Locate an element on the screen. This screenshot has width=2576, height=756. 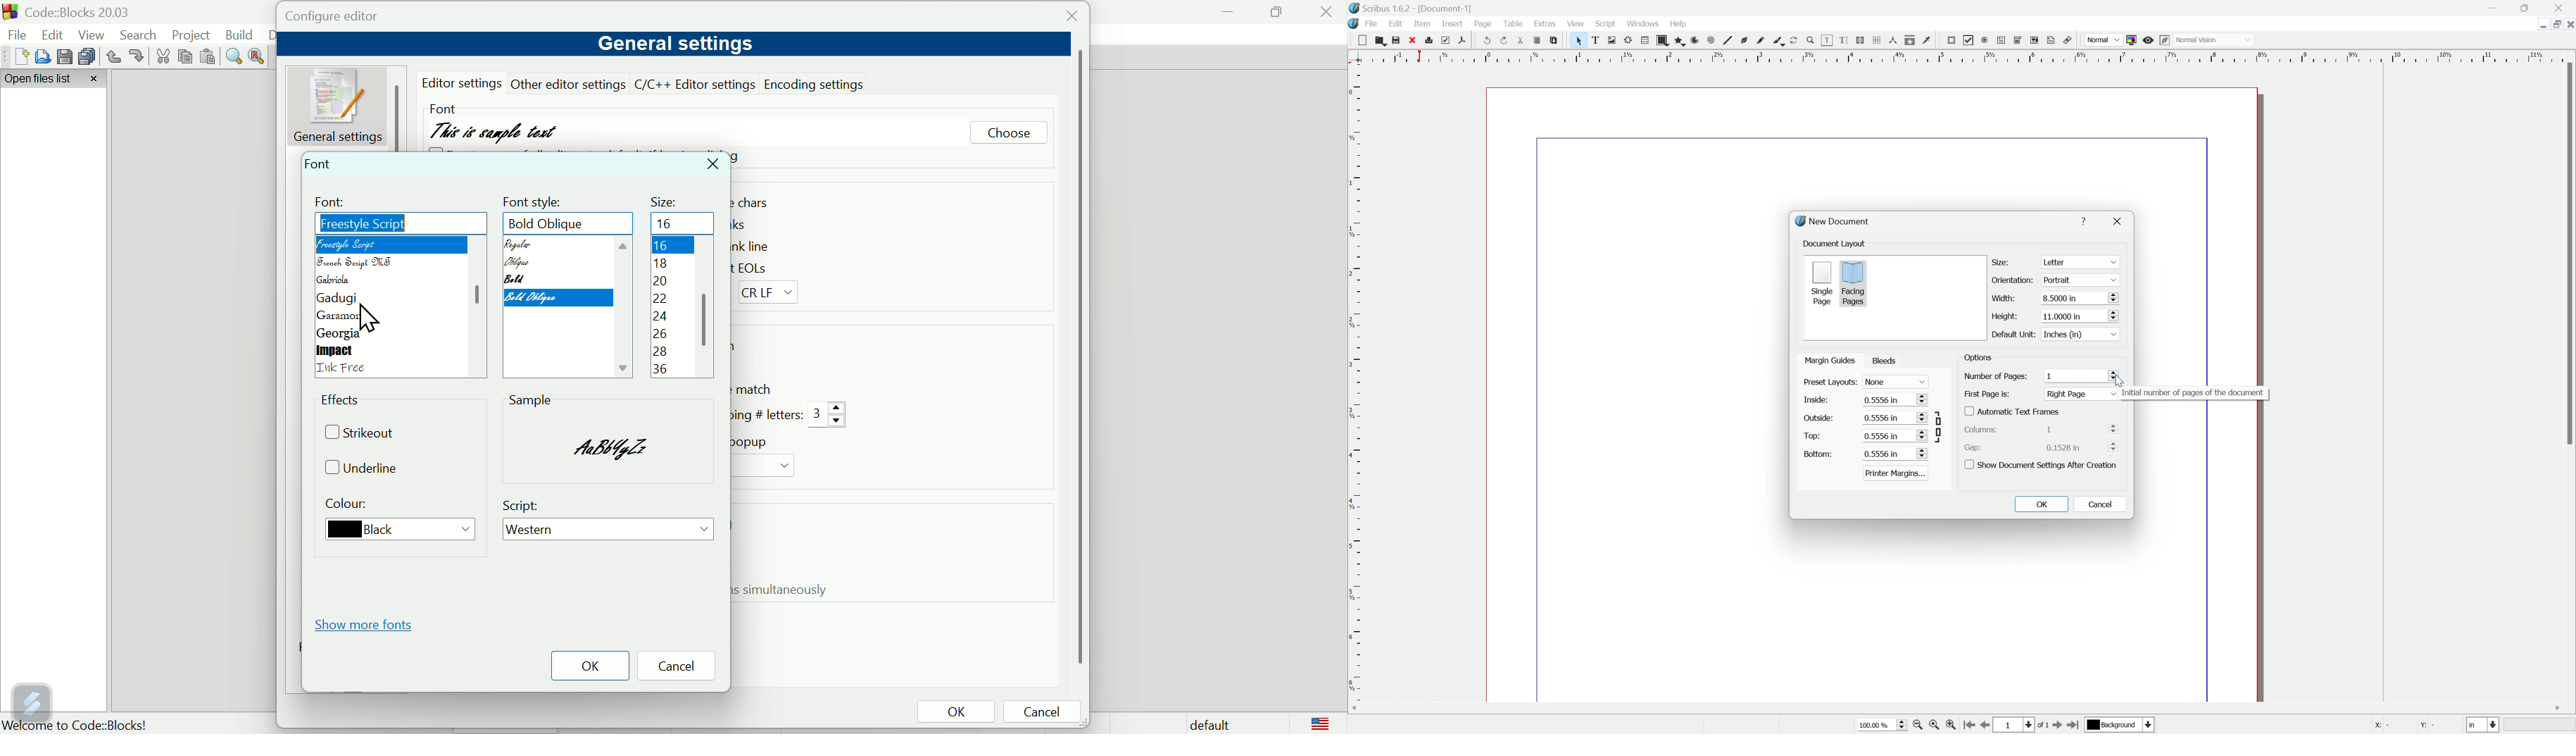
Undo is located at coordinates (1486, 40).